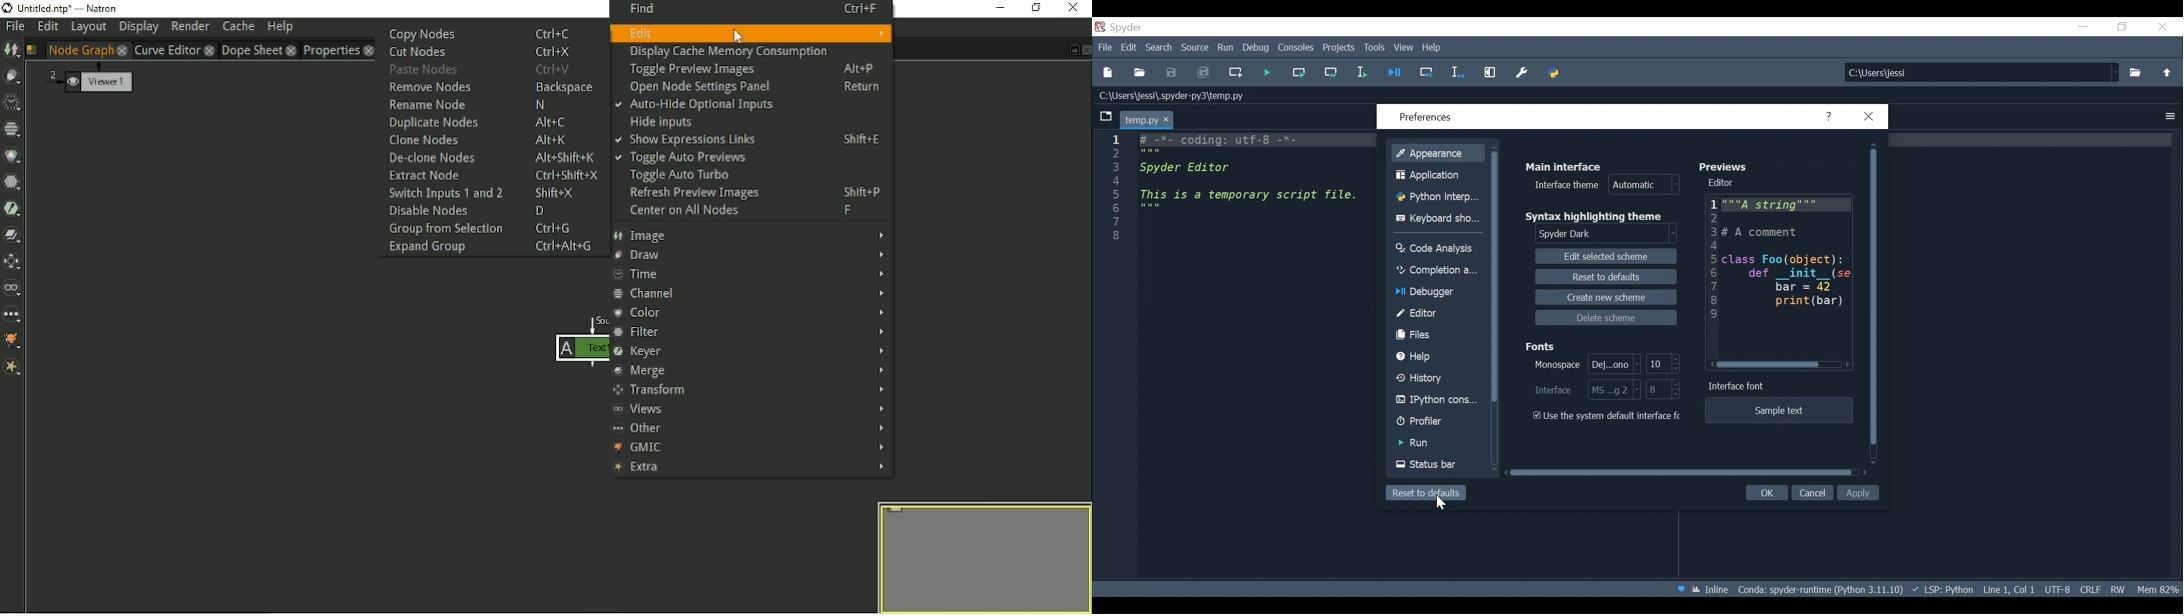 This screenshot has width=2184, height=616. I want to click on Debug selection or current line, so click(1456, 74).